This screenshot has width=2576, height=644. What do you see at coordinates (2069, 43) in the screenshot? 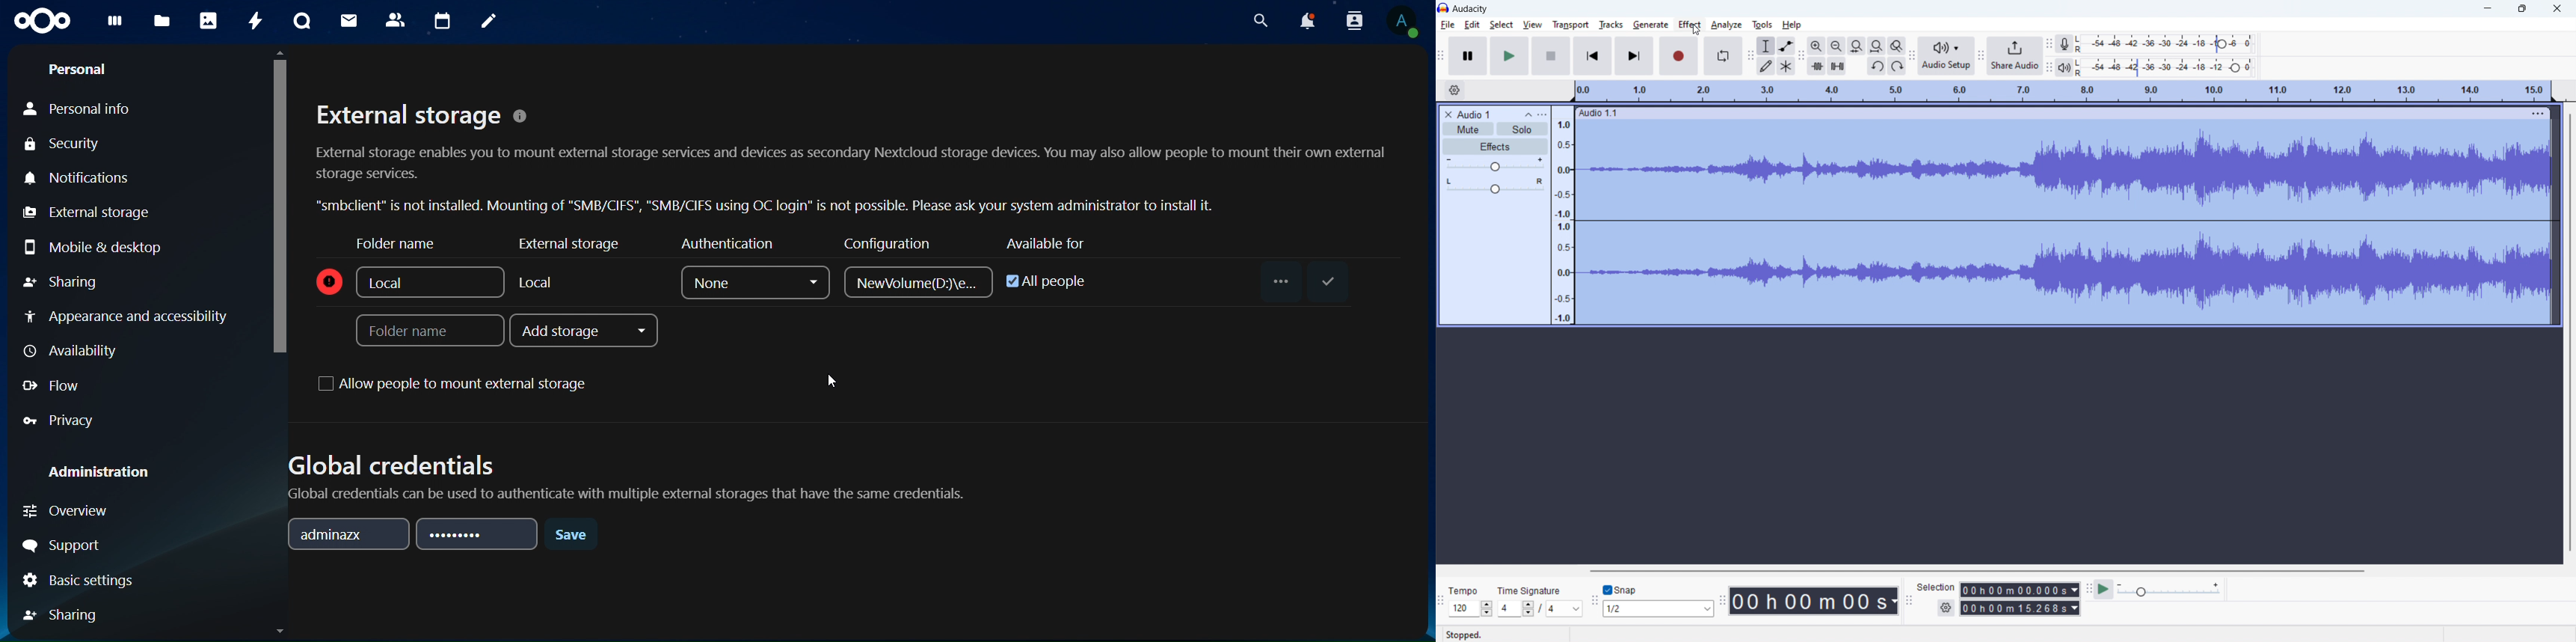
I see `recording meter` at bounding box center [2069, 43].